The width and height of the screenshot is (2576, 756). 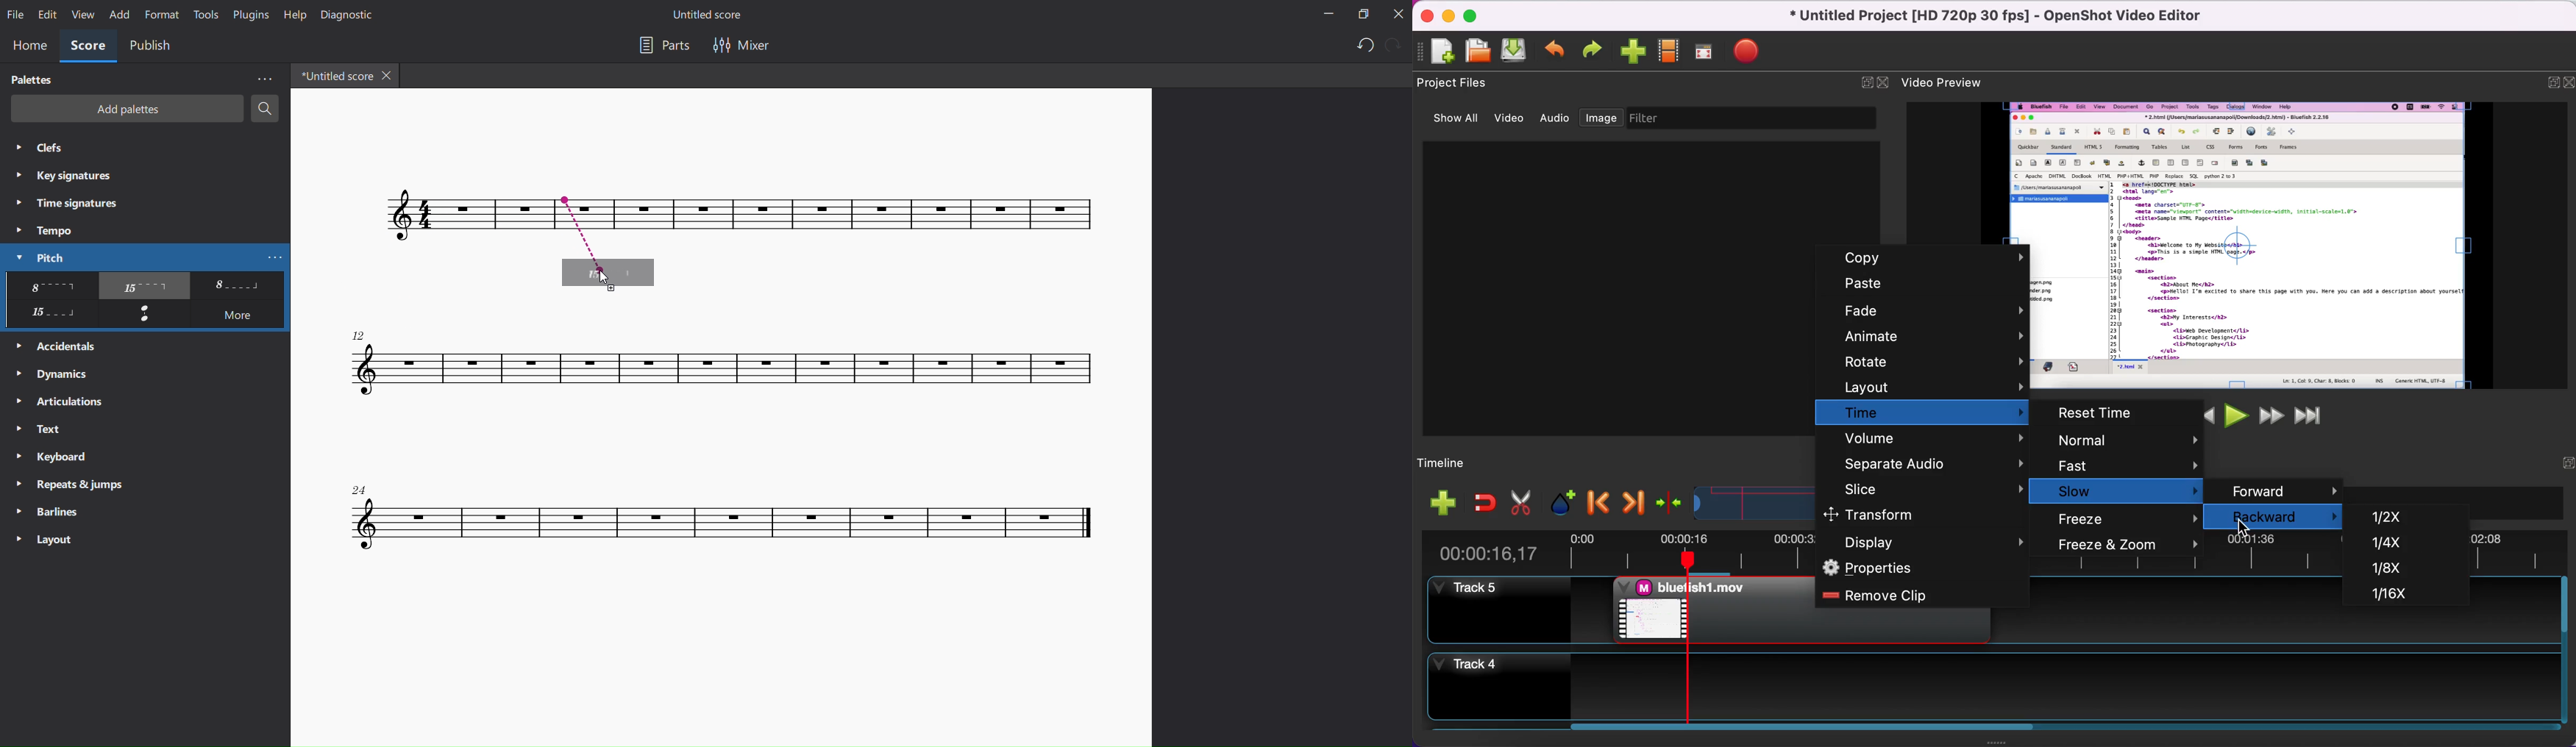 I want to click on more, so click(x=240, y=316).